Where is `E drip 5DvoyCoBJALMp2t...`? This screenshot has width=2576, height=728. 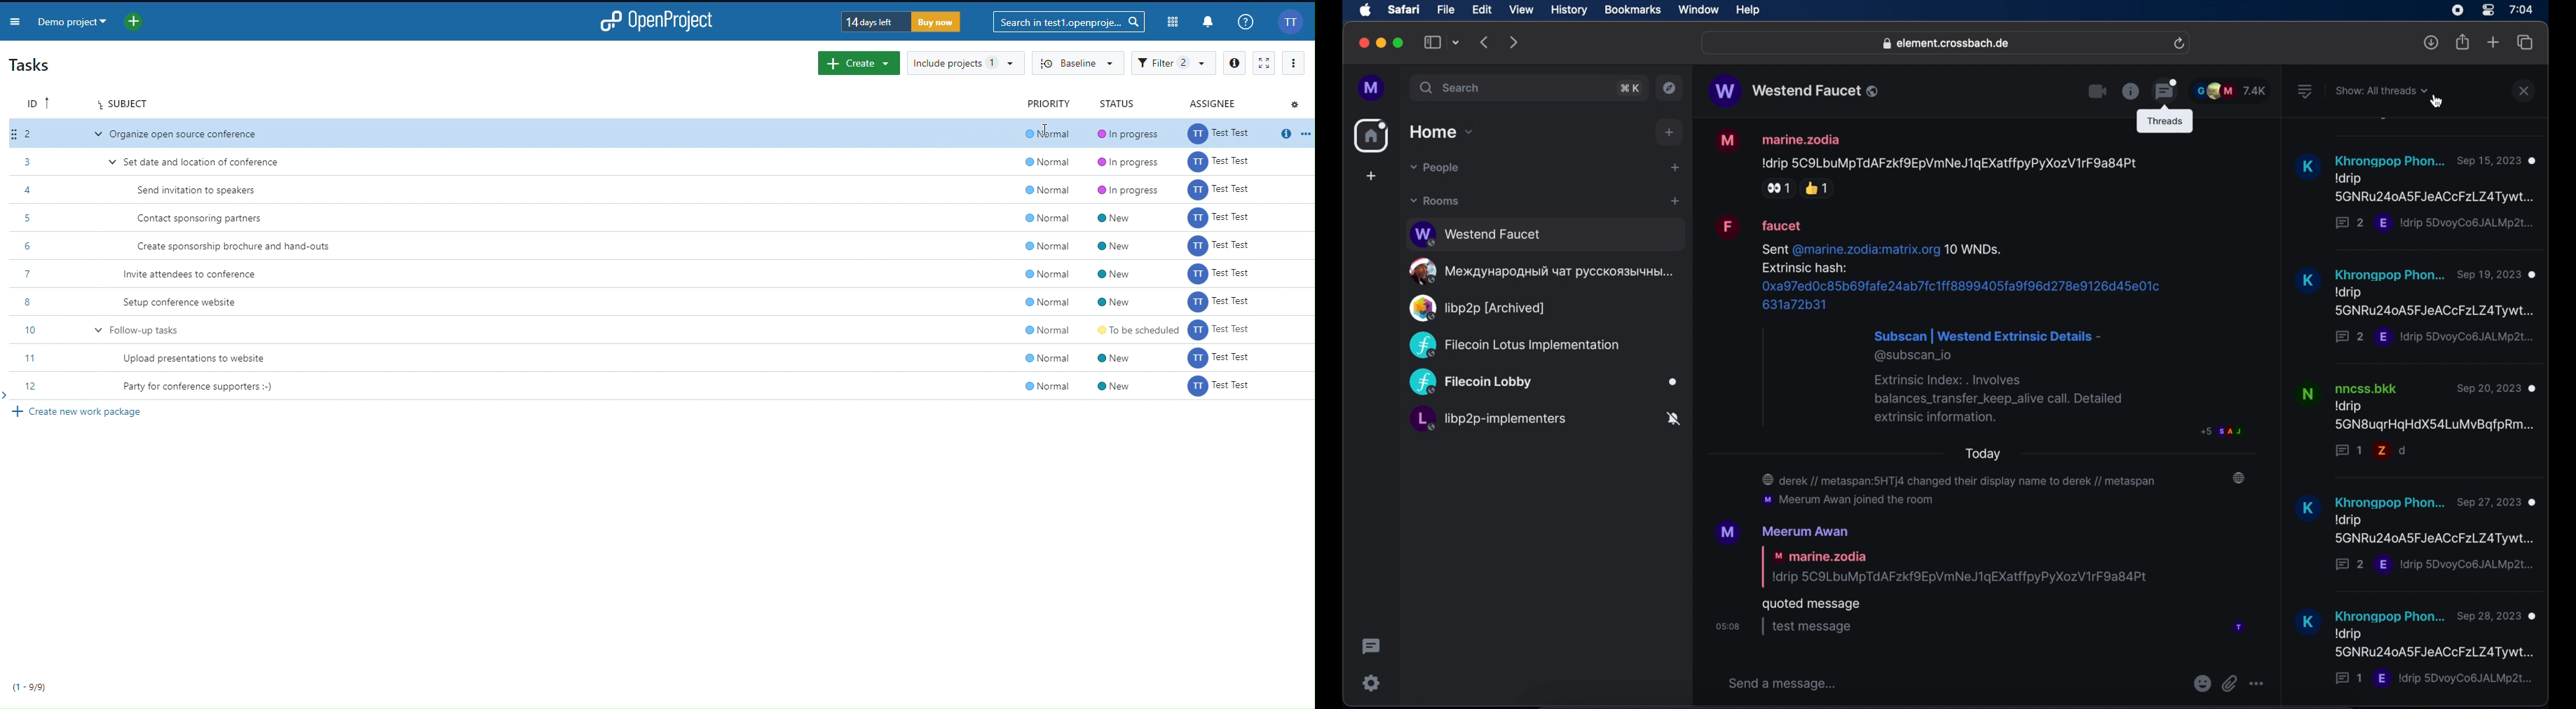 E drip 5DvoyCoBJALMp2t... is located at coordinates (2457, 680).